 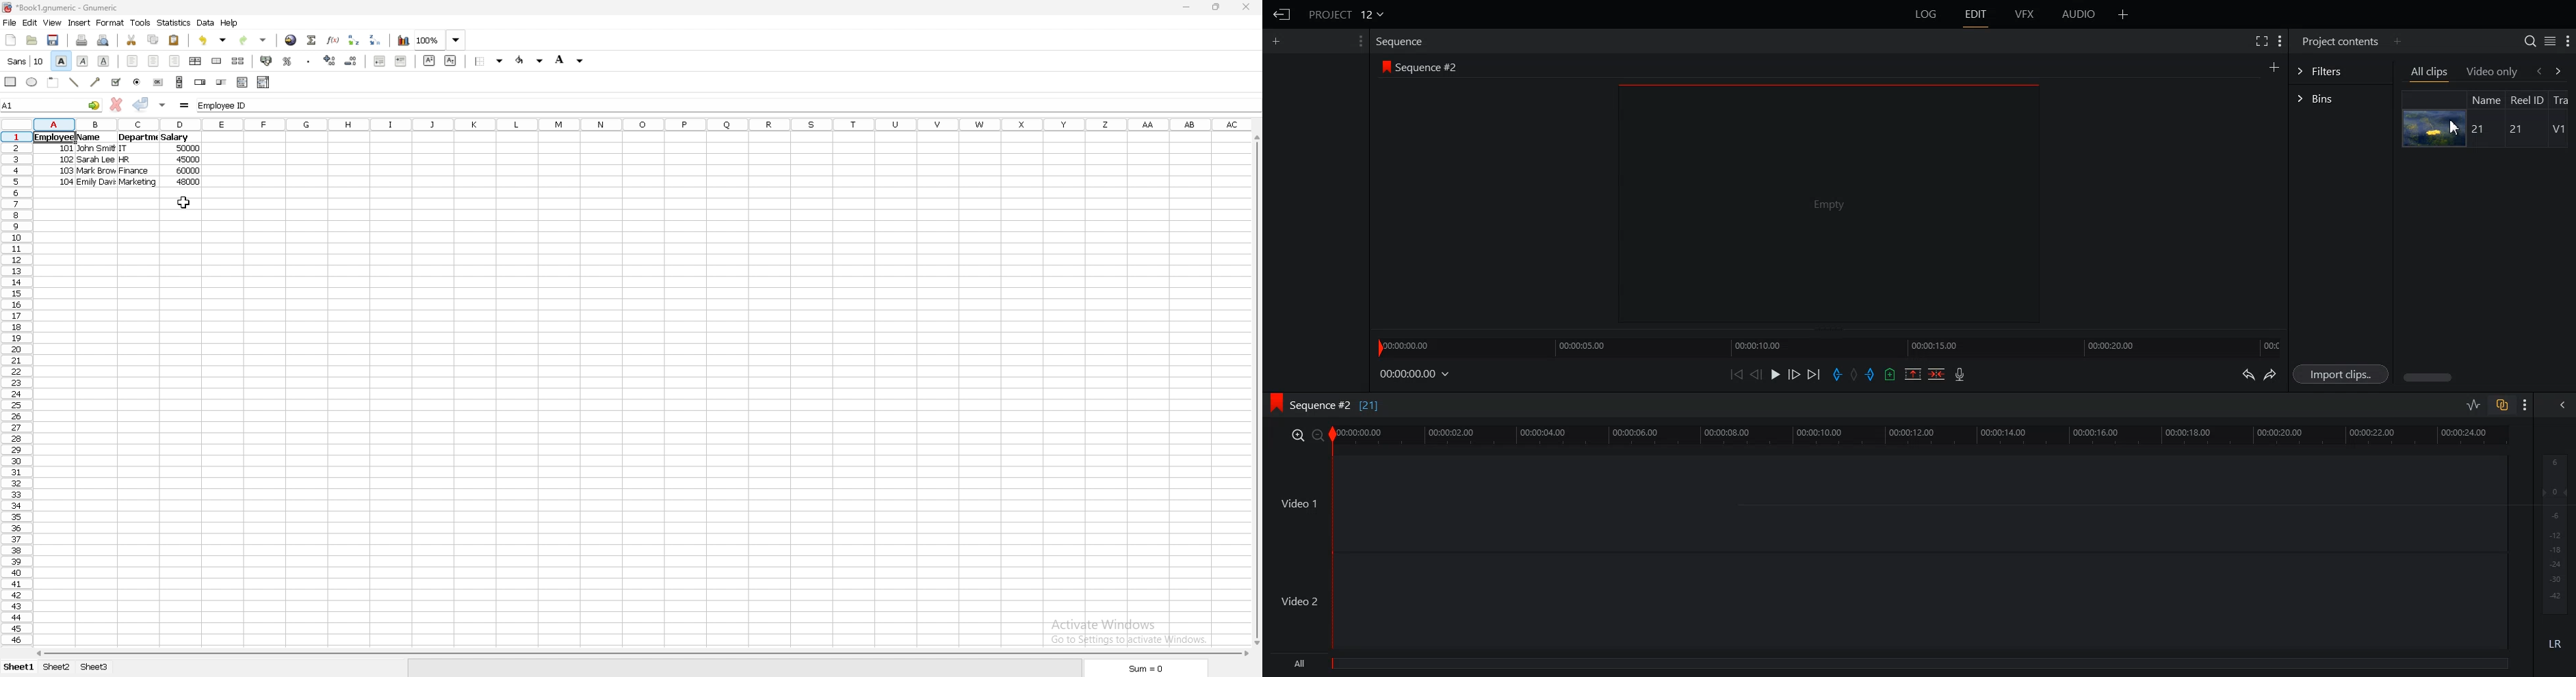 What do you see at coordinates (64, 149) in the screenshot?
I see `101` at bounding box center [64, 149].